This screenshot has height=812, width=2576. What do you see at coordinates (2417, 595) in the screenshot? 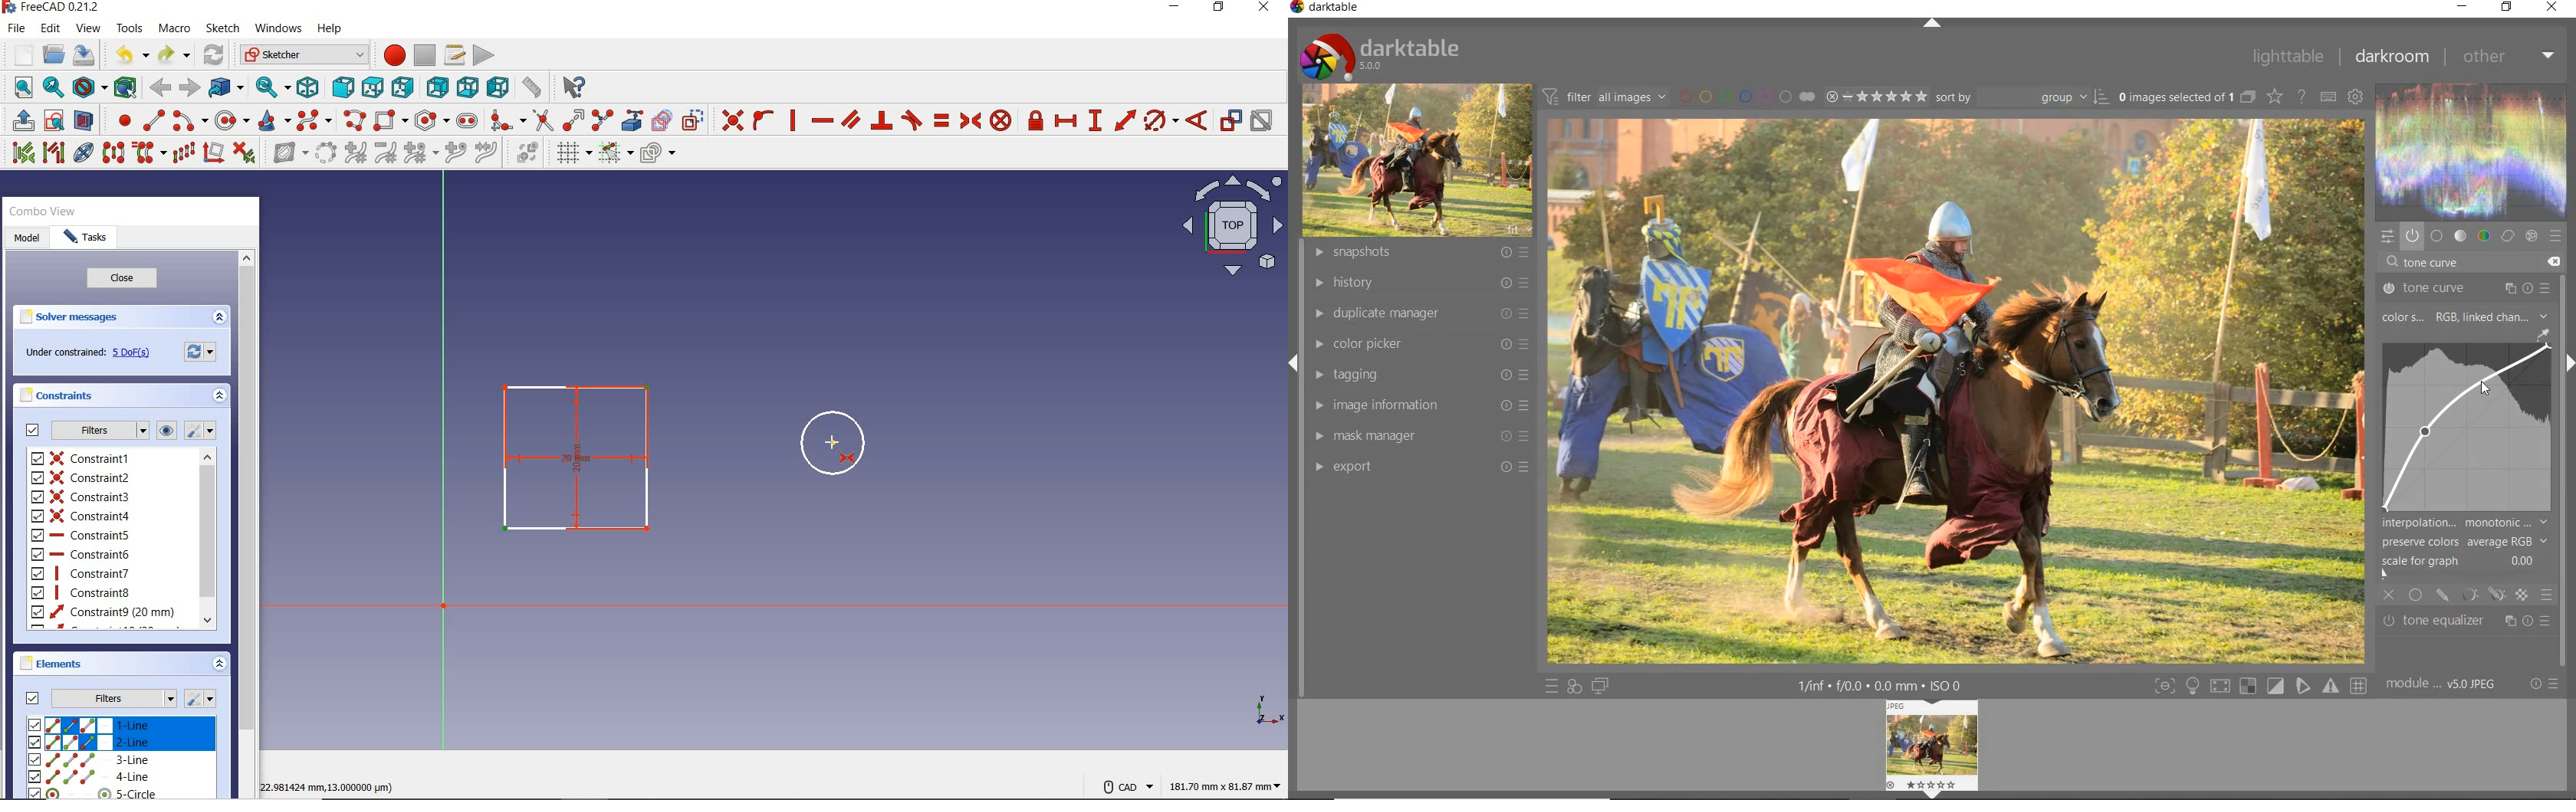
I see `uniformly` at bounding box center [2417, 595].